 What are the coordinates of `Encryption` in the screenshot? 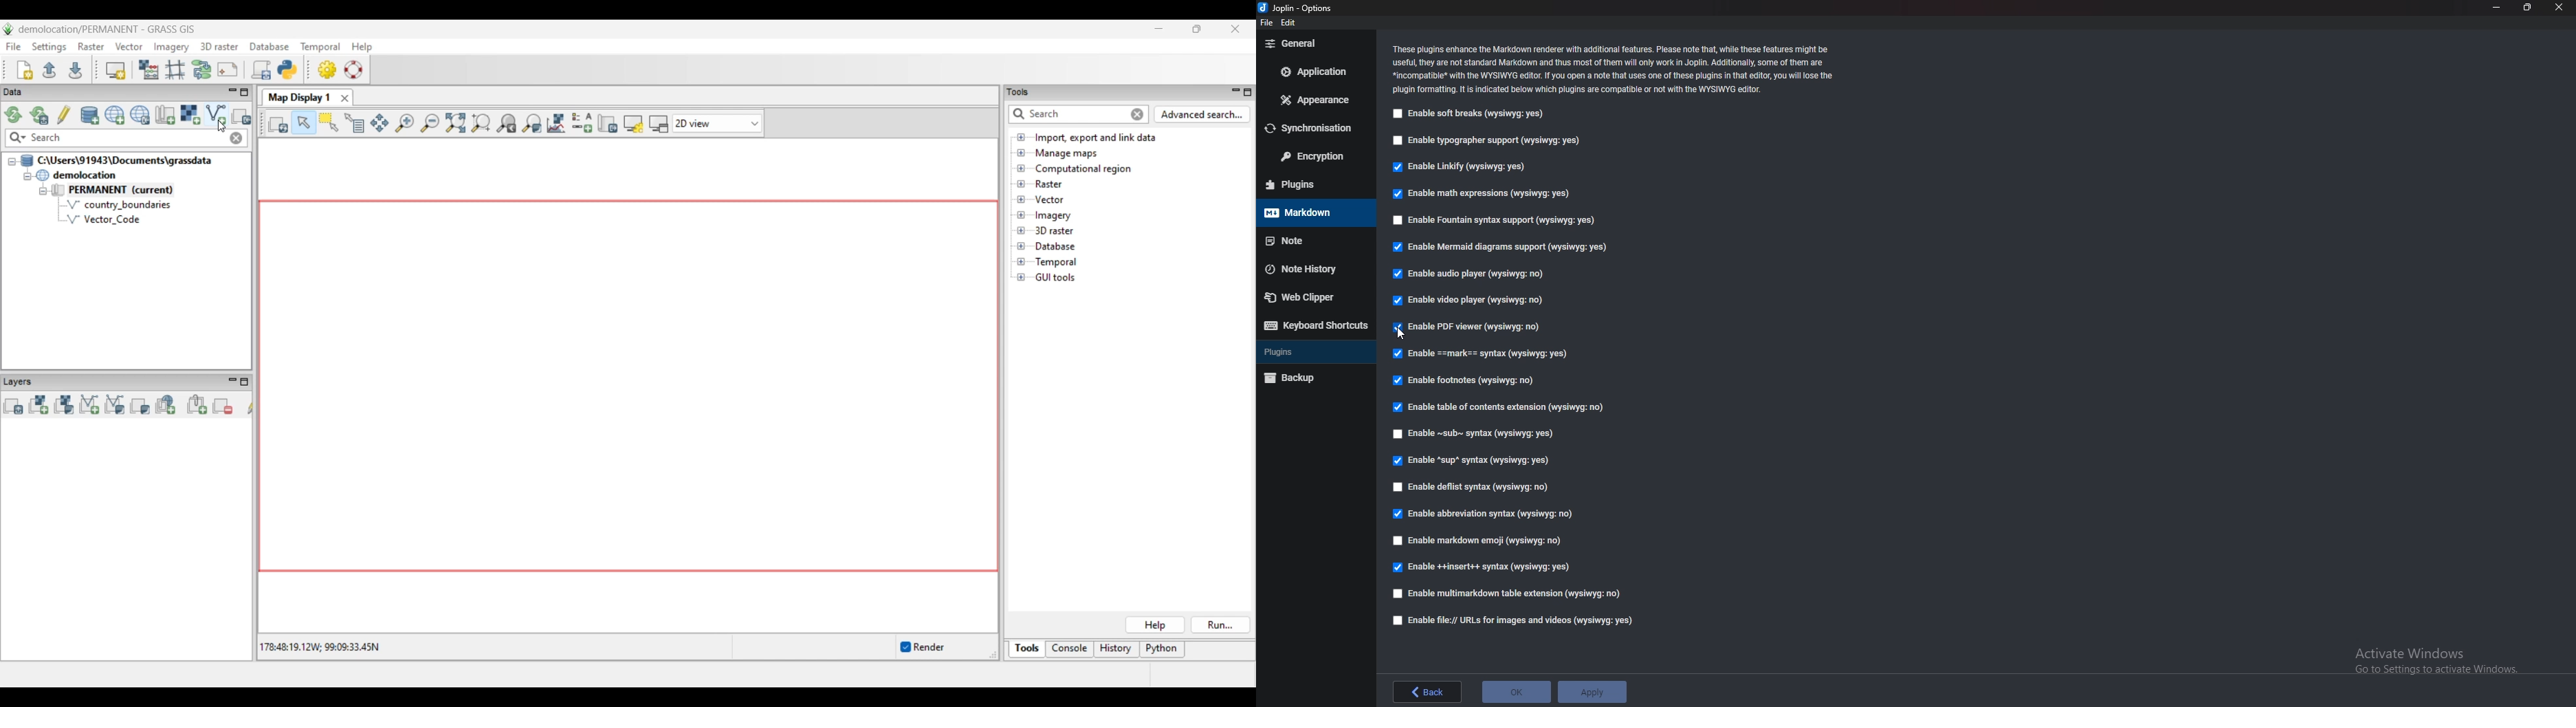 It's located at (1311, 156).